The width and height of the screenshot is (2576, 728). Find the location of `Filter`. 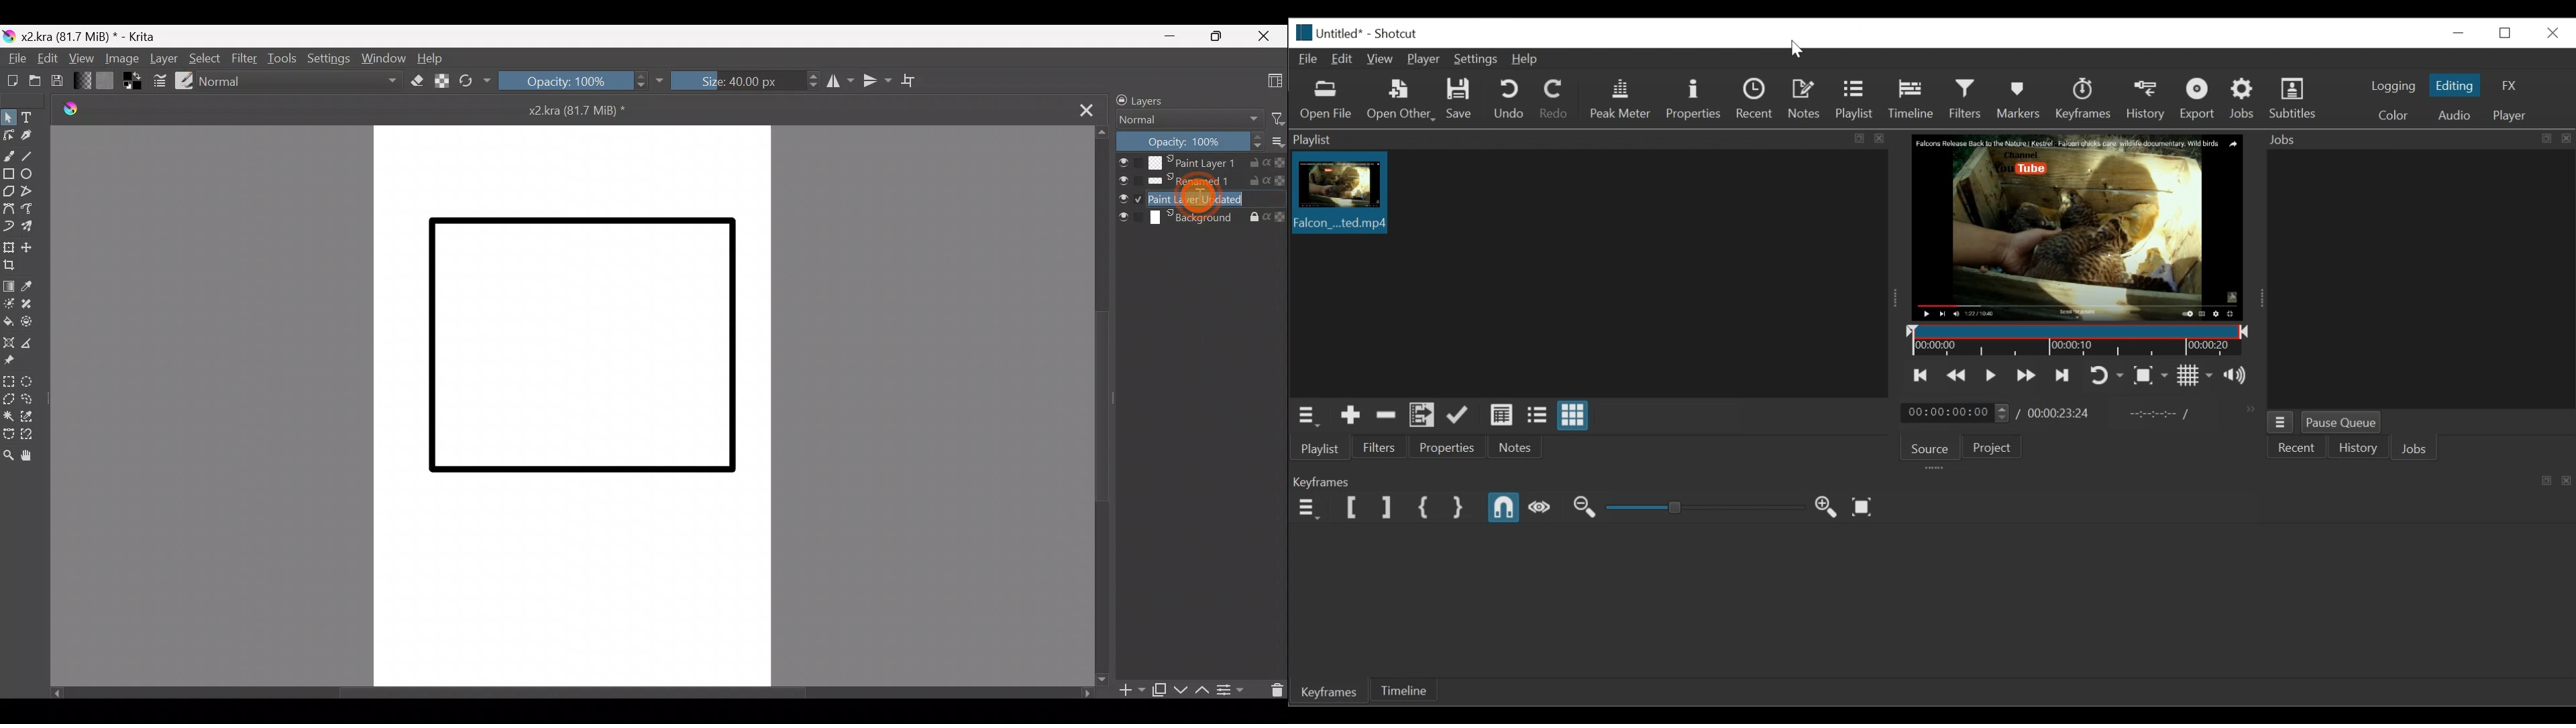

Filter is located at coordinates (1277, 119).